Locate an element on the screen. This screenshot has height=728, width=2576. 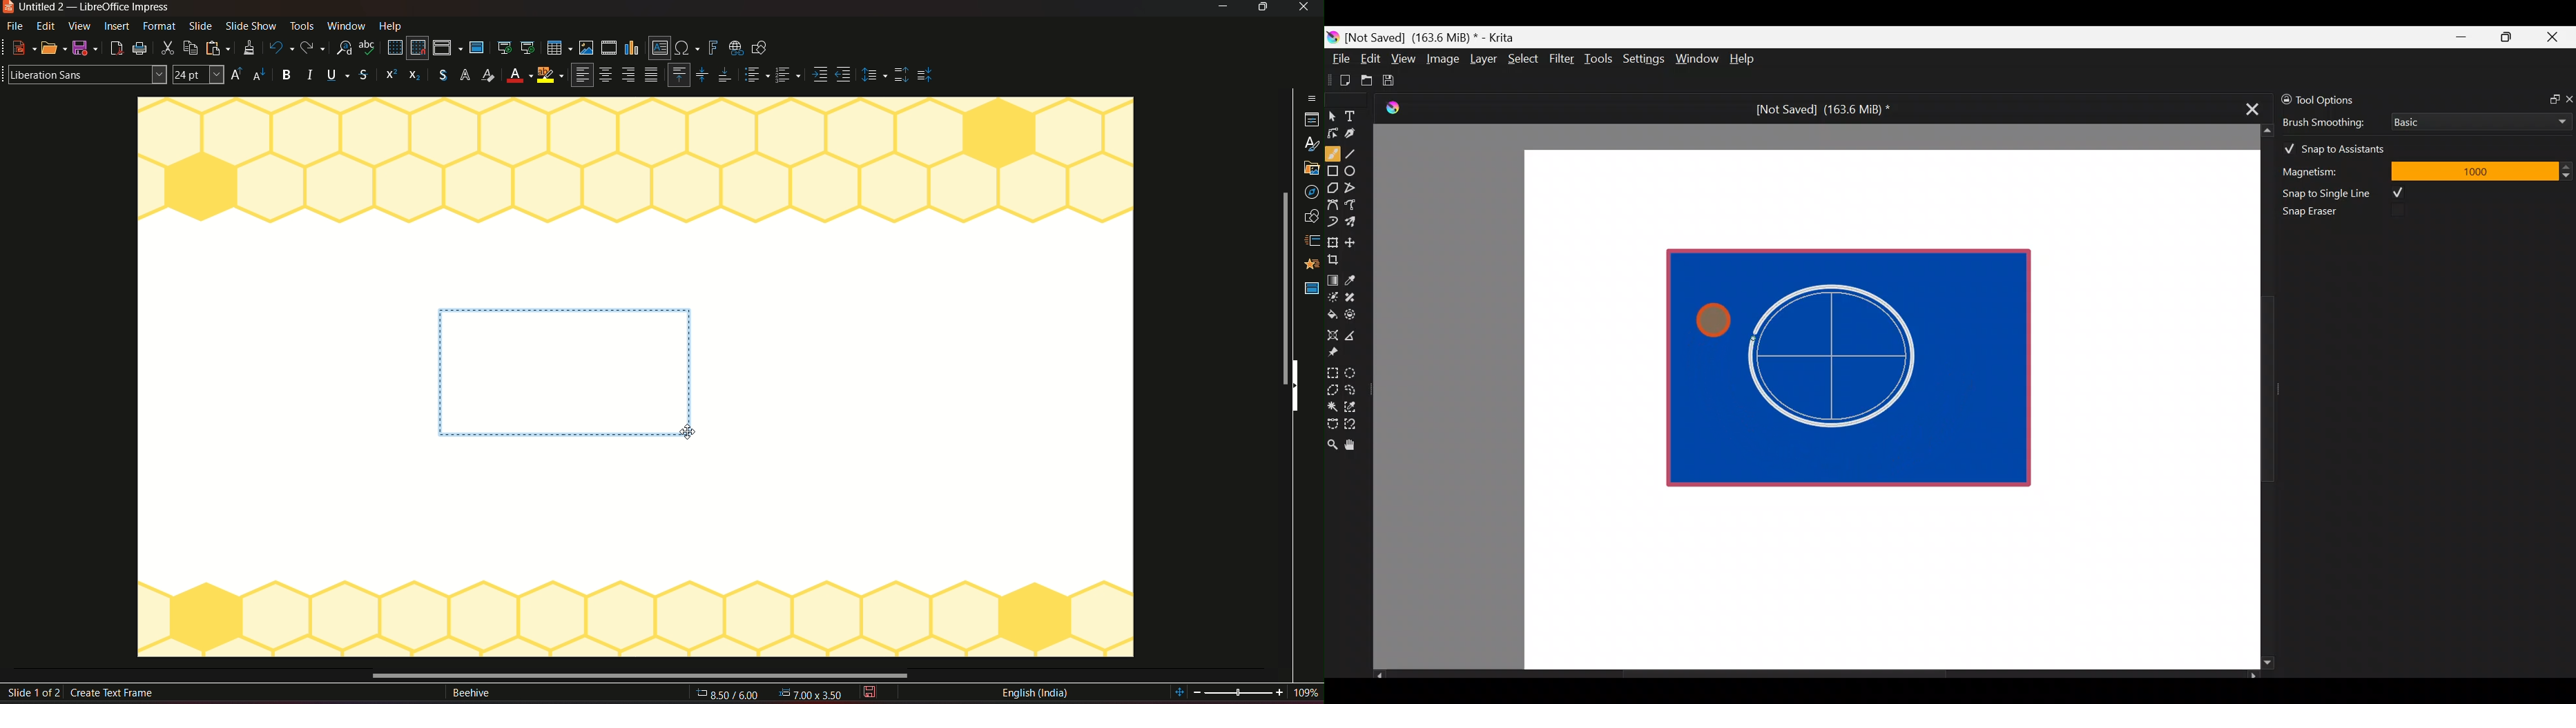
Text tool is located at coordinates (1357, 115).